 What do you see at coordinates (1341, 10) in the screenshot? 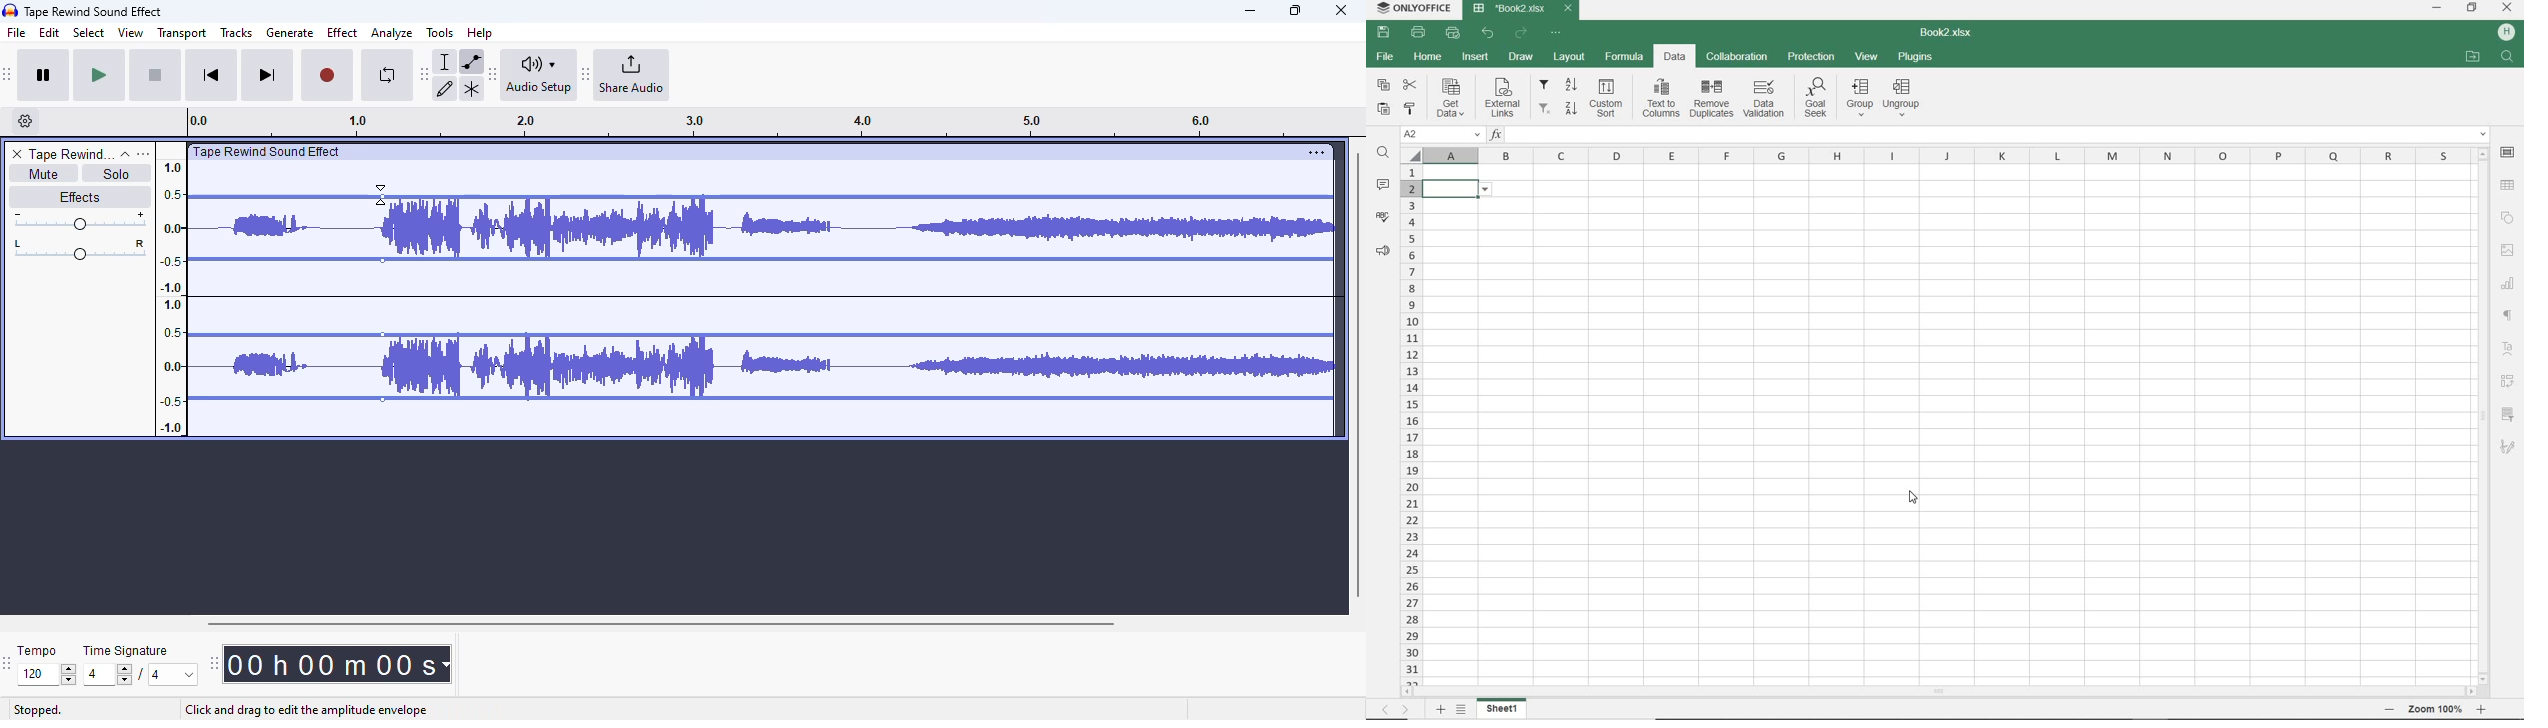
I see `close` at bounding box center [1341, 10].